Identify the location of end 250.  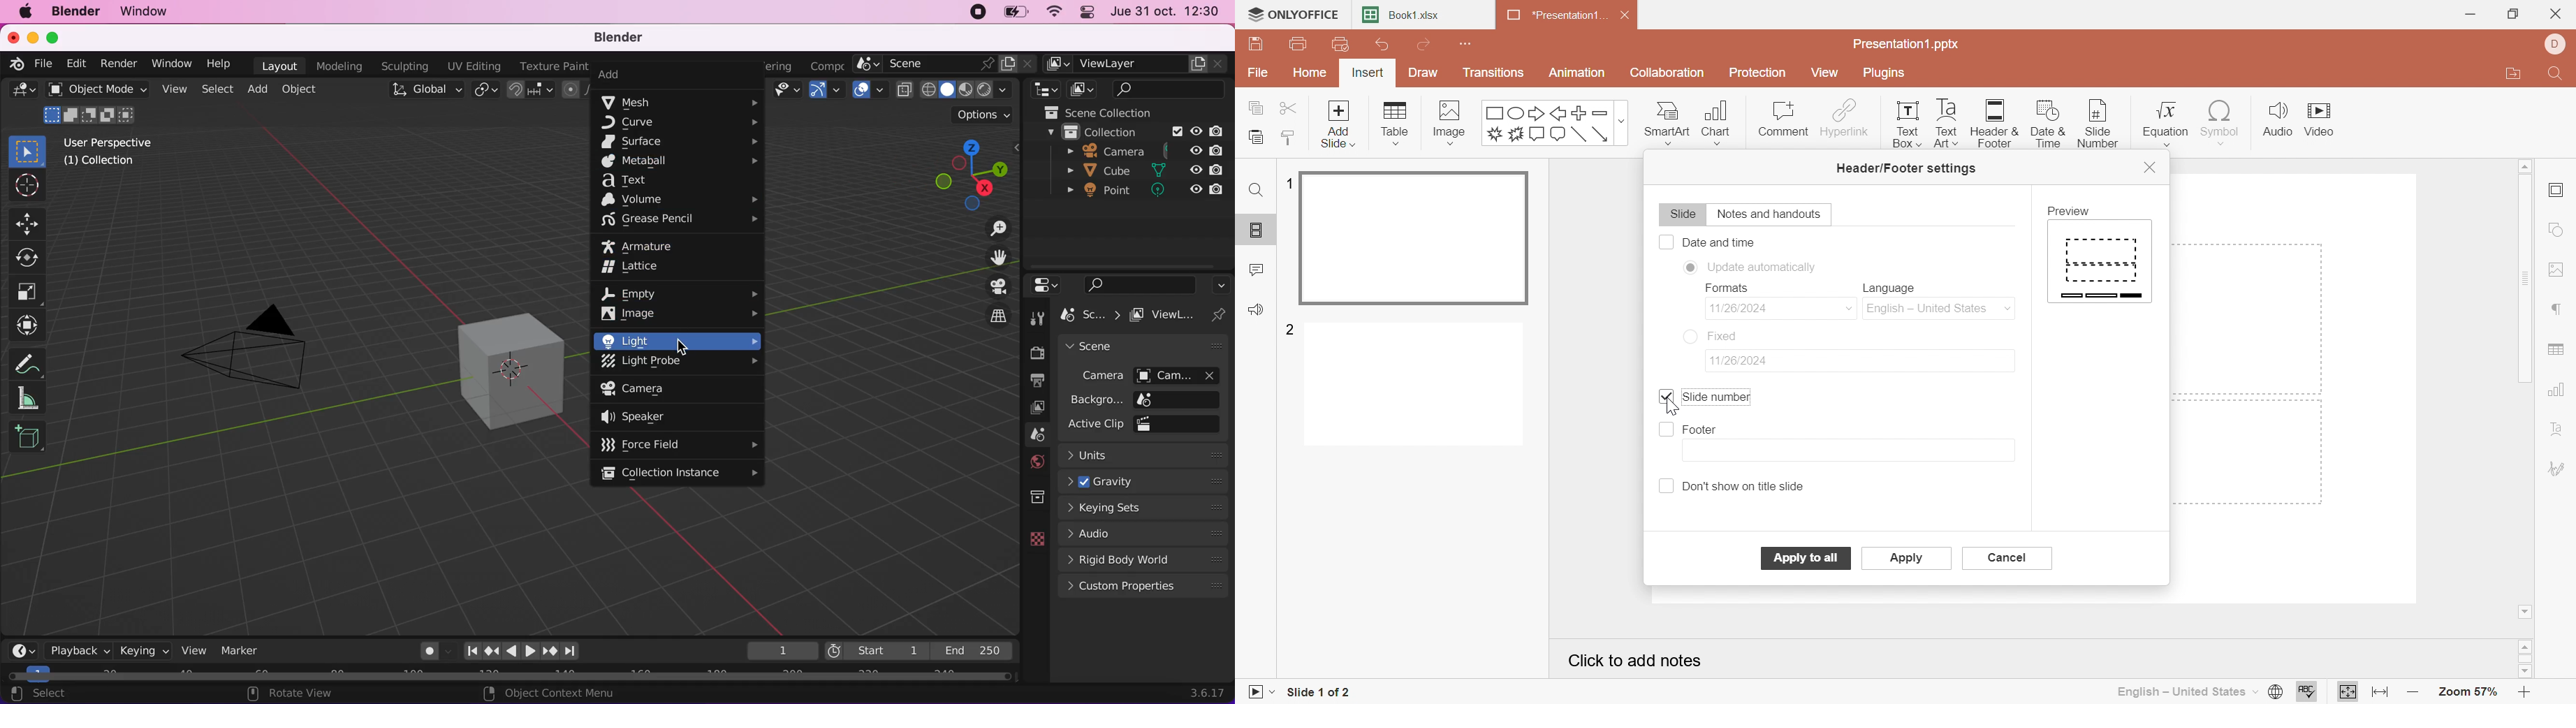
(976, 651).